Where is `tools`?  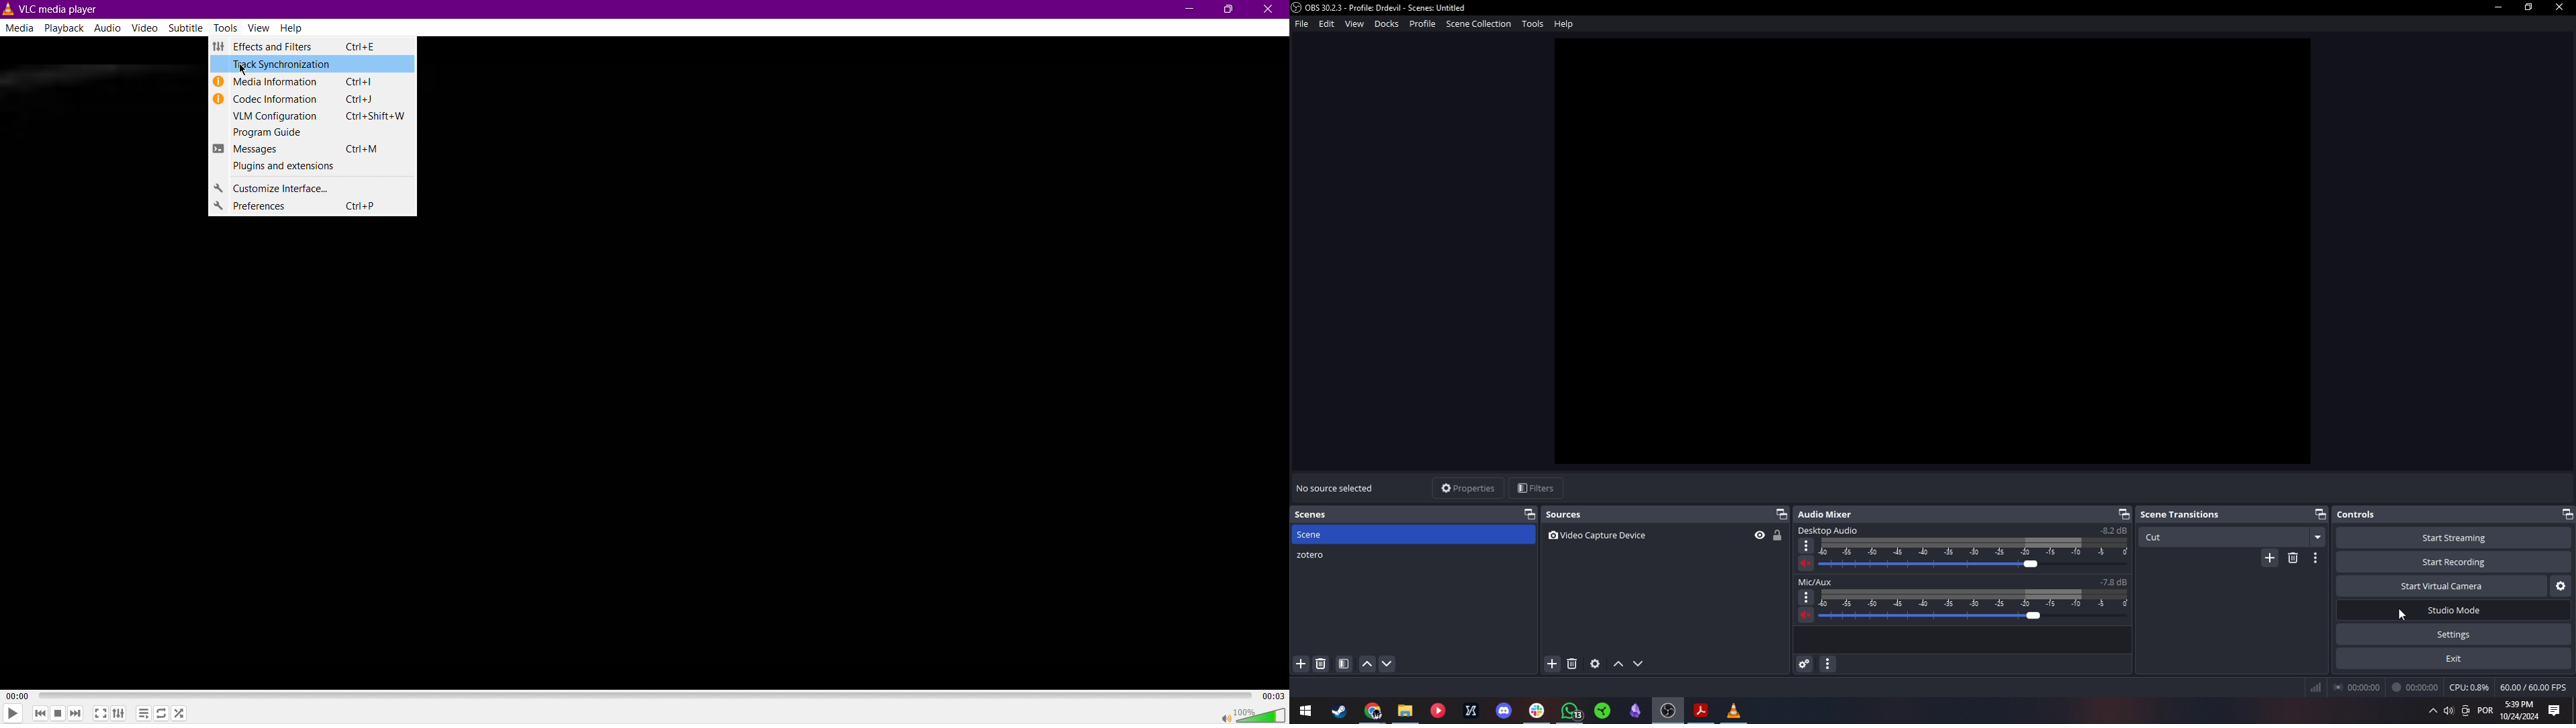 tools is located at coordinates (1338, 710).